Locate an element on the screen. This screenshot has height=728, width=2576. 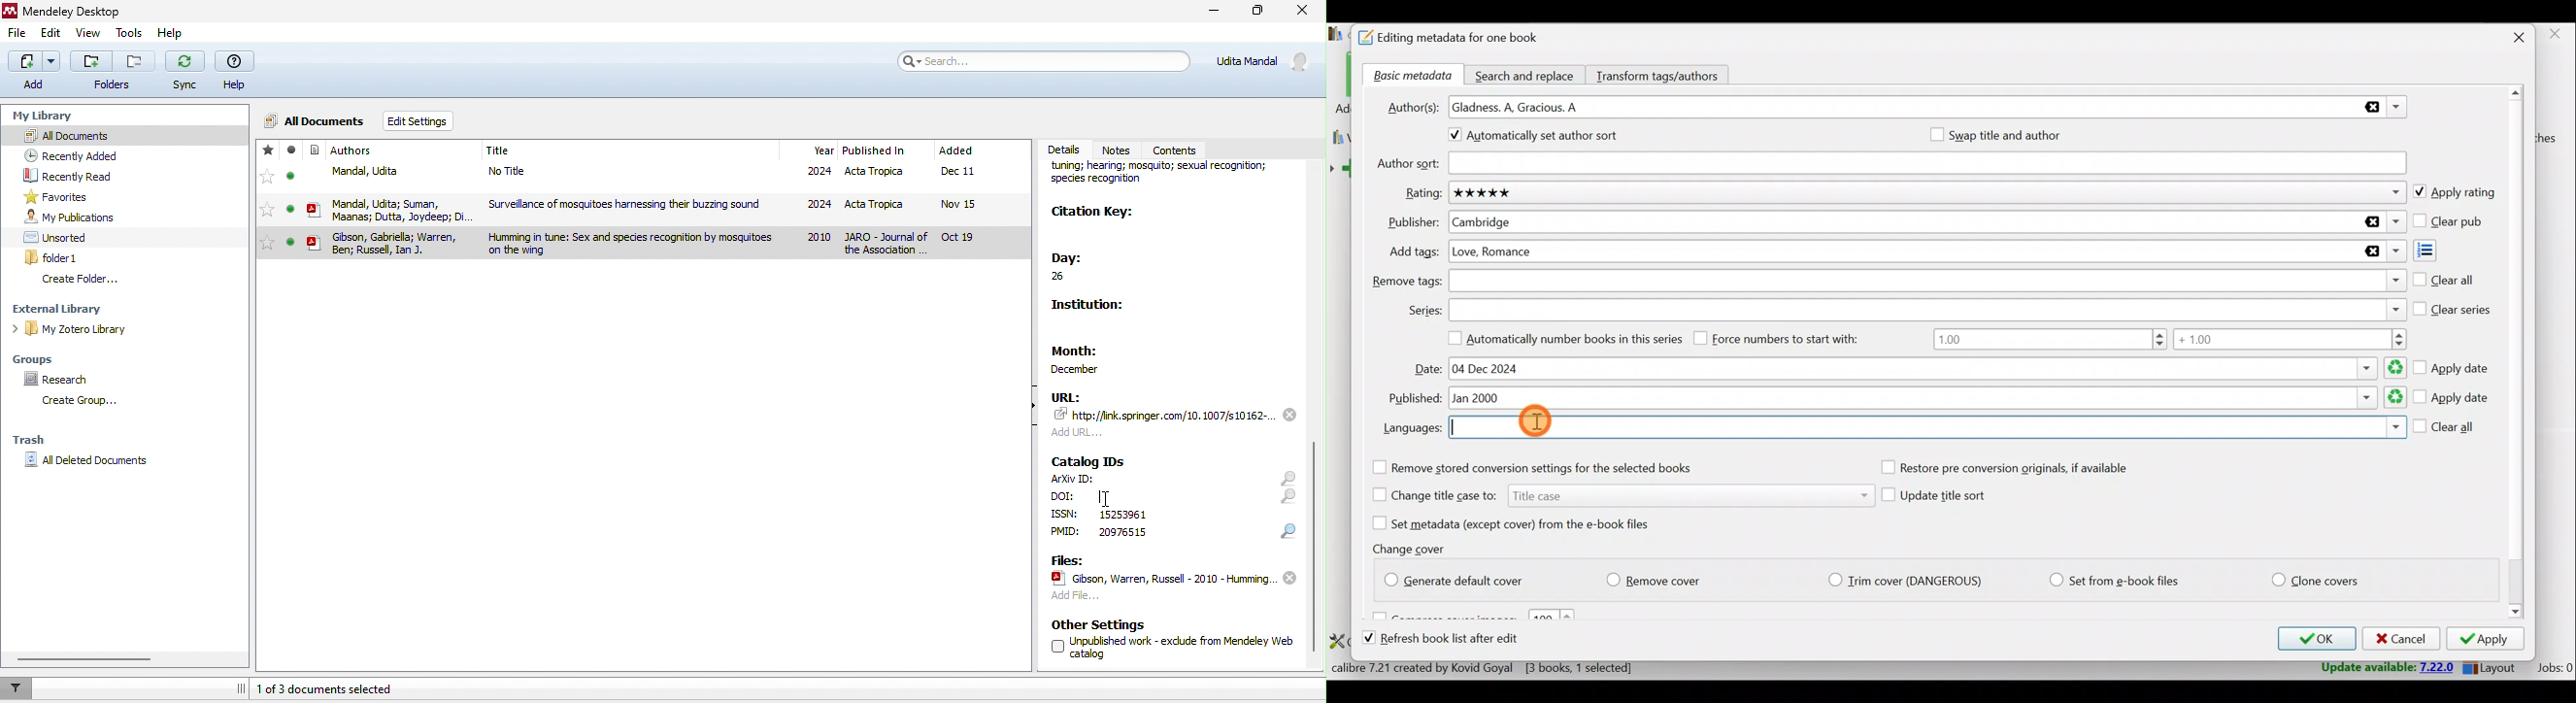
minimize is located at coordinates (1211, 13).